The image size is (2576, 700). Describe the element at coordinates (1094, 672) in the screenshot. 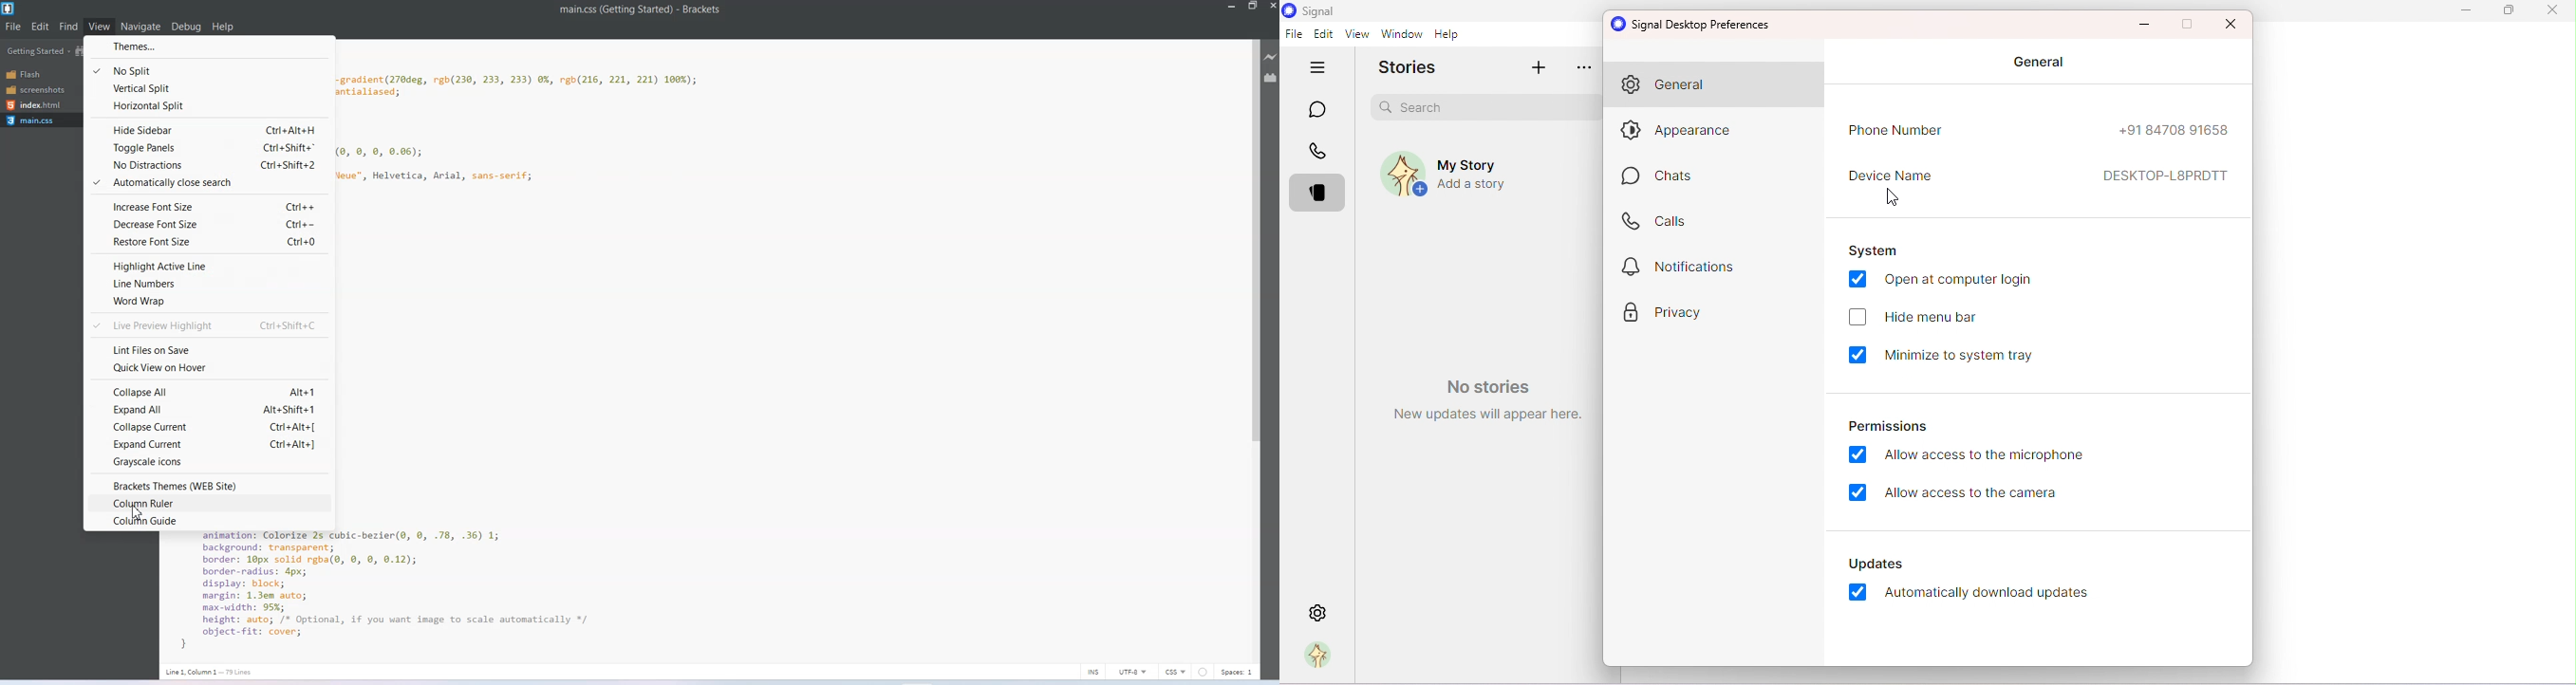

I see `INS` at that location.